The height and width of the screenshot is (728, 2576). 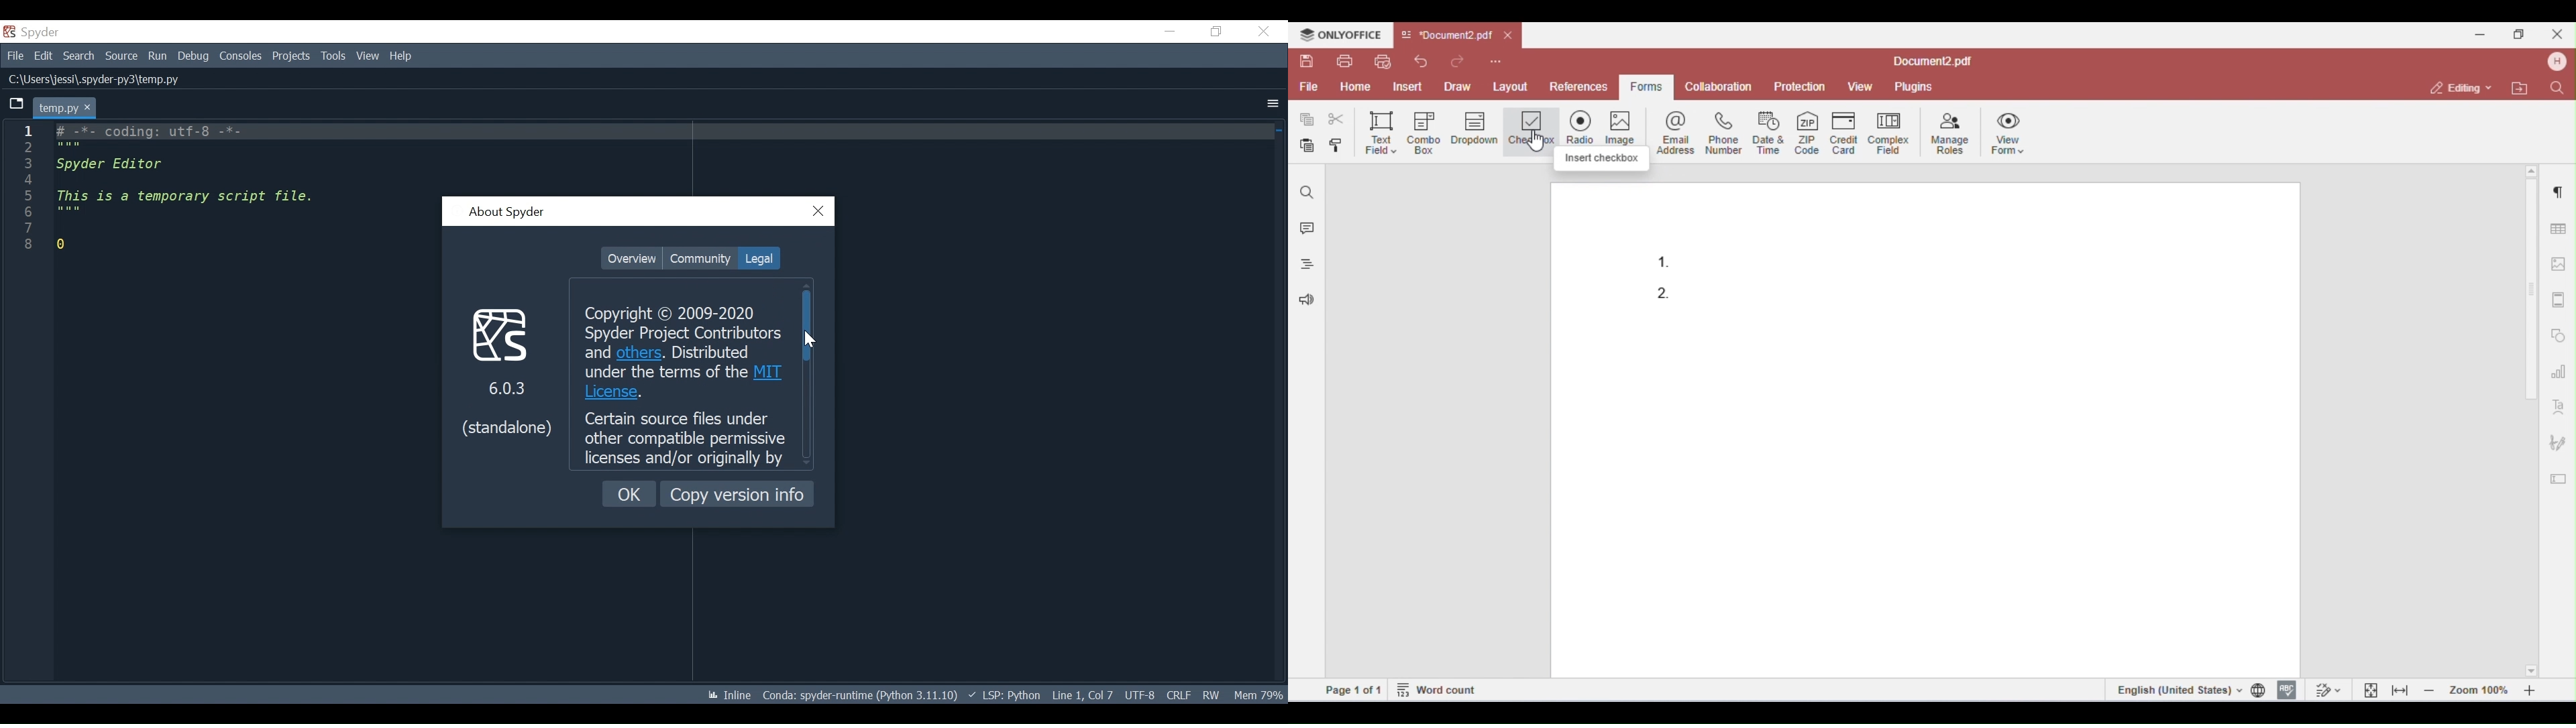 I want to click on Cursor, so click(x=808, y=339).